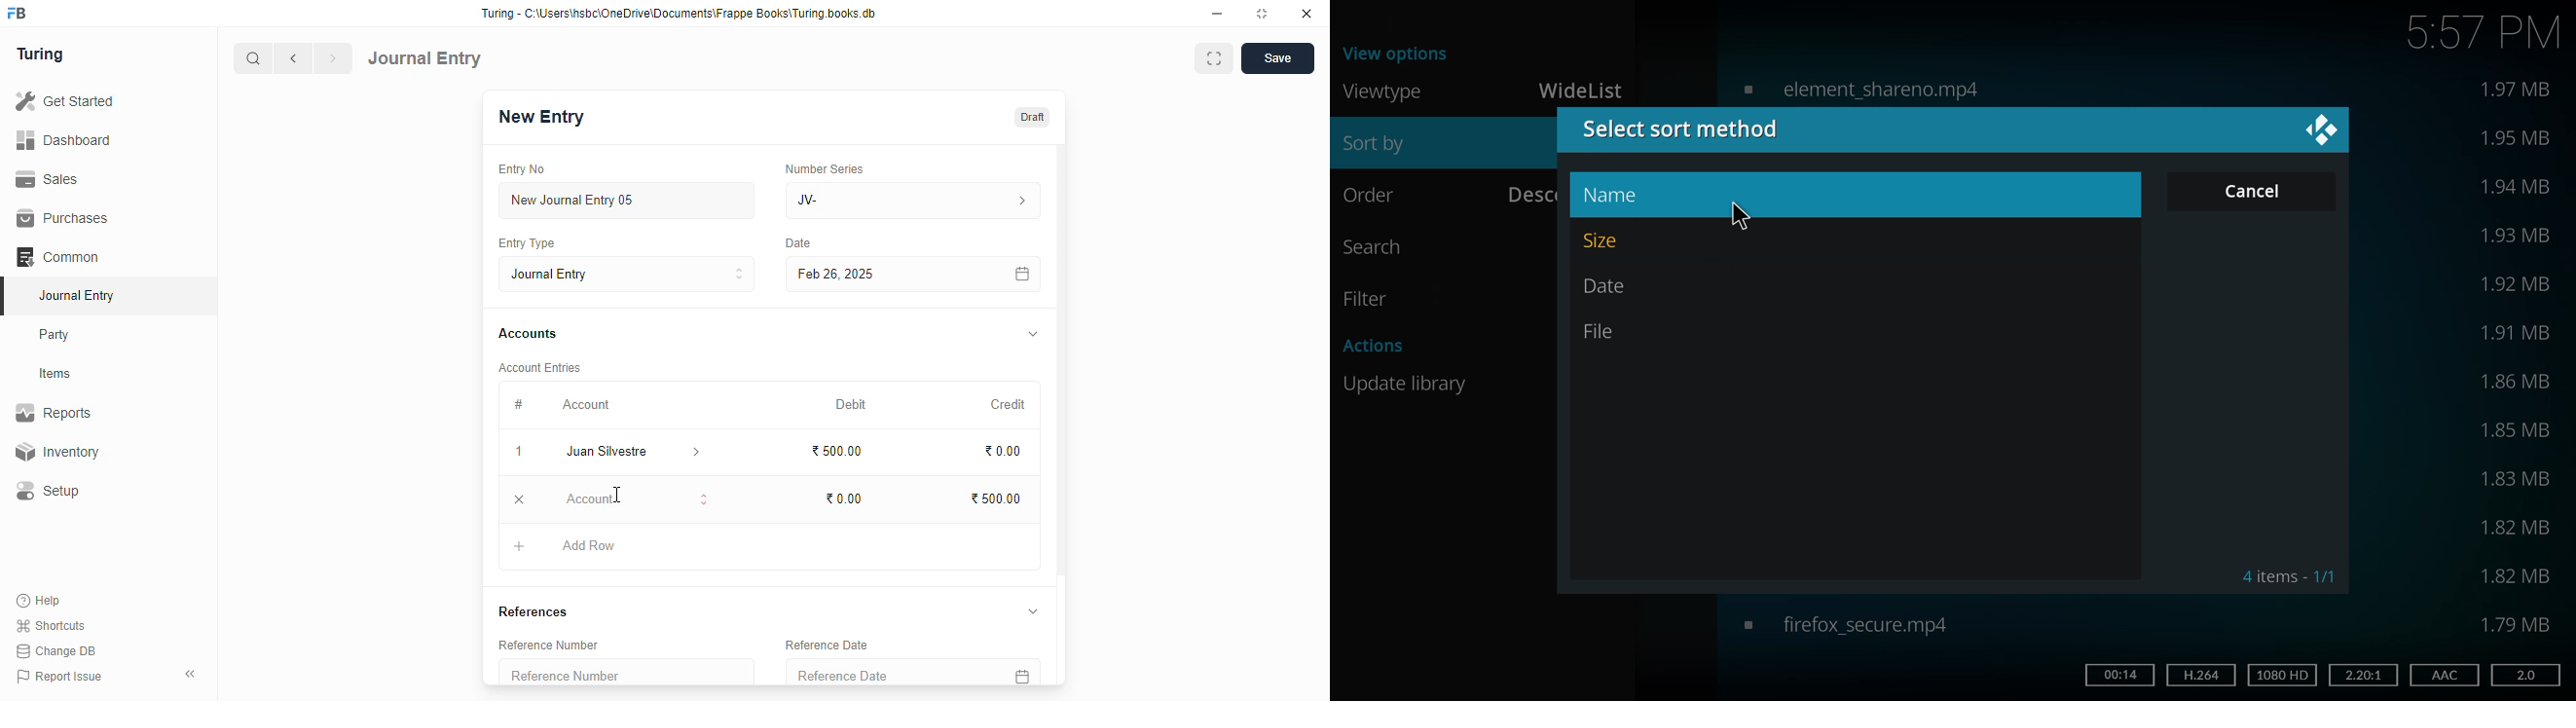 This screenshot has width=2576, height=728. I want to click on new journal entry 05, so click(628, 202).